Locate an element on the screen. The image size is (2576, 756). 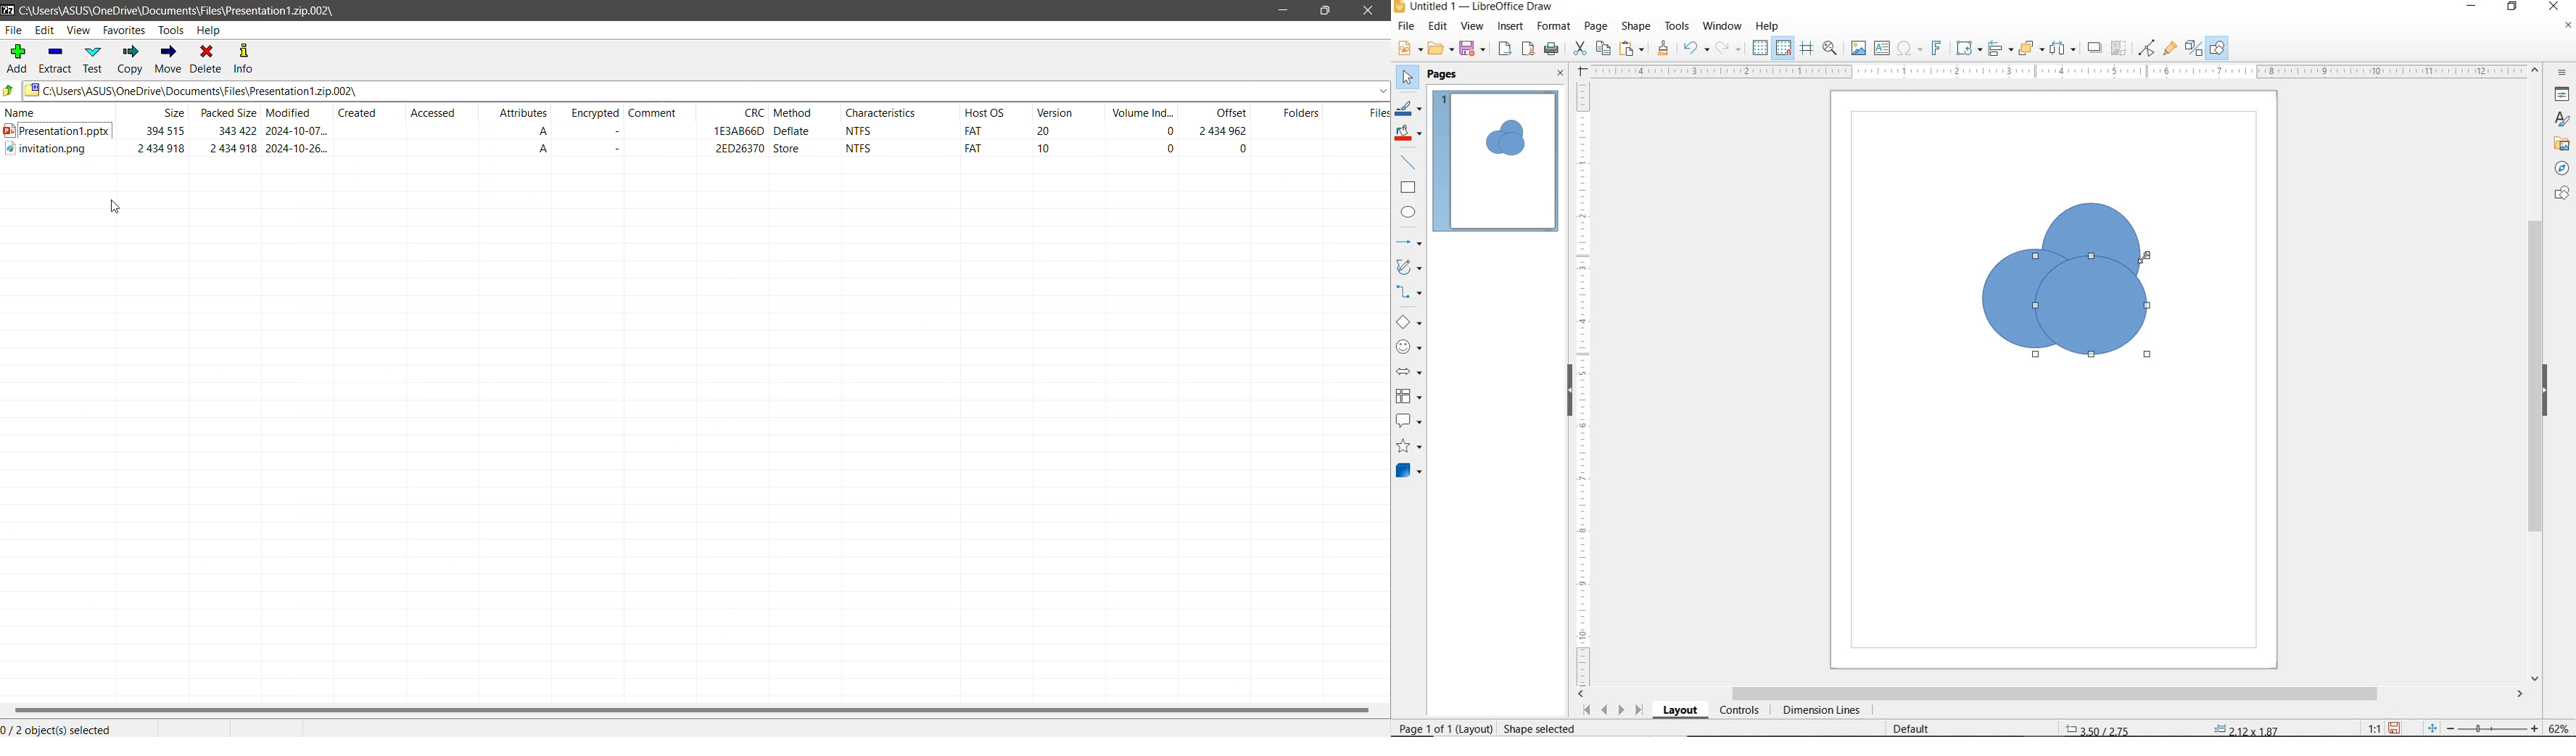
COPY is located at coordinates (1603, 47).